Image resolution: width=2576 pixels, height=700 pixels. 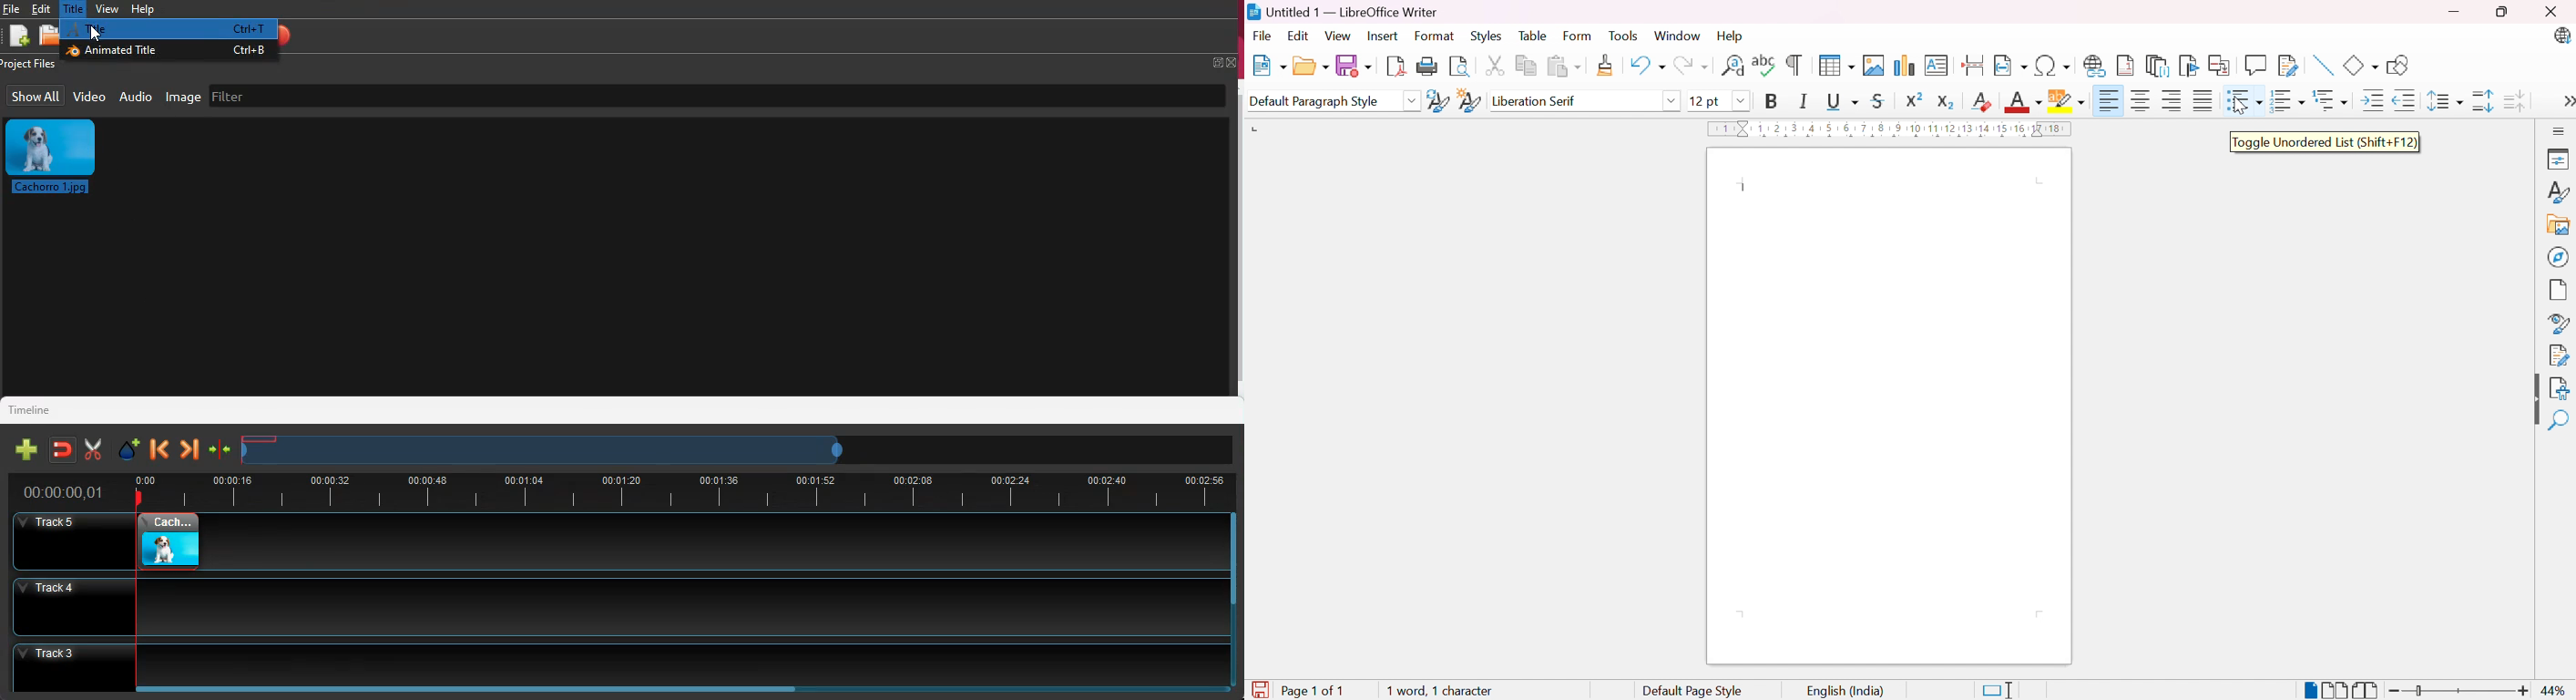 I want to click on Open, so click(x=1310, y=67).